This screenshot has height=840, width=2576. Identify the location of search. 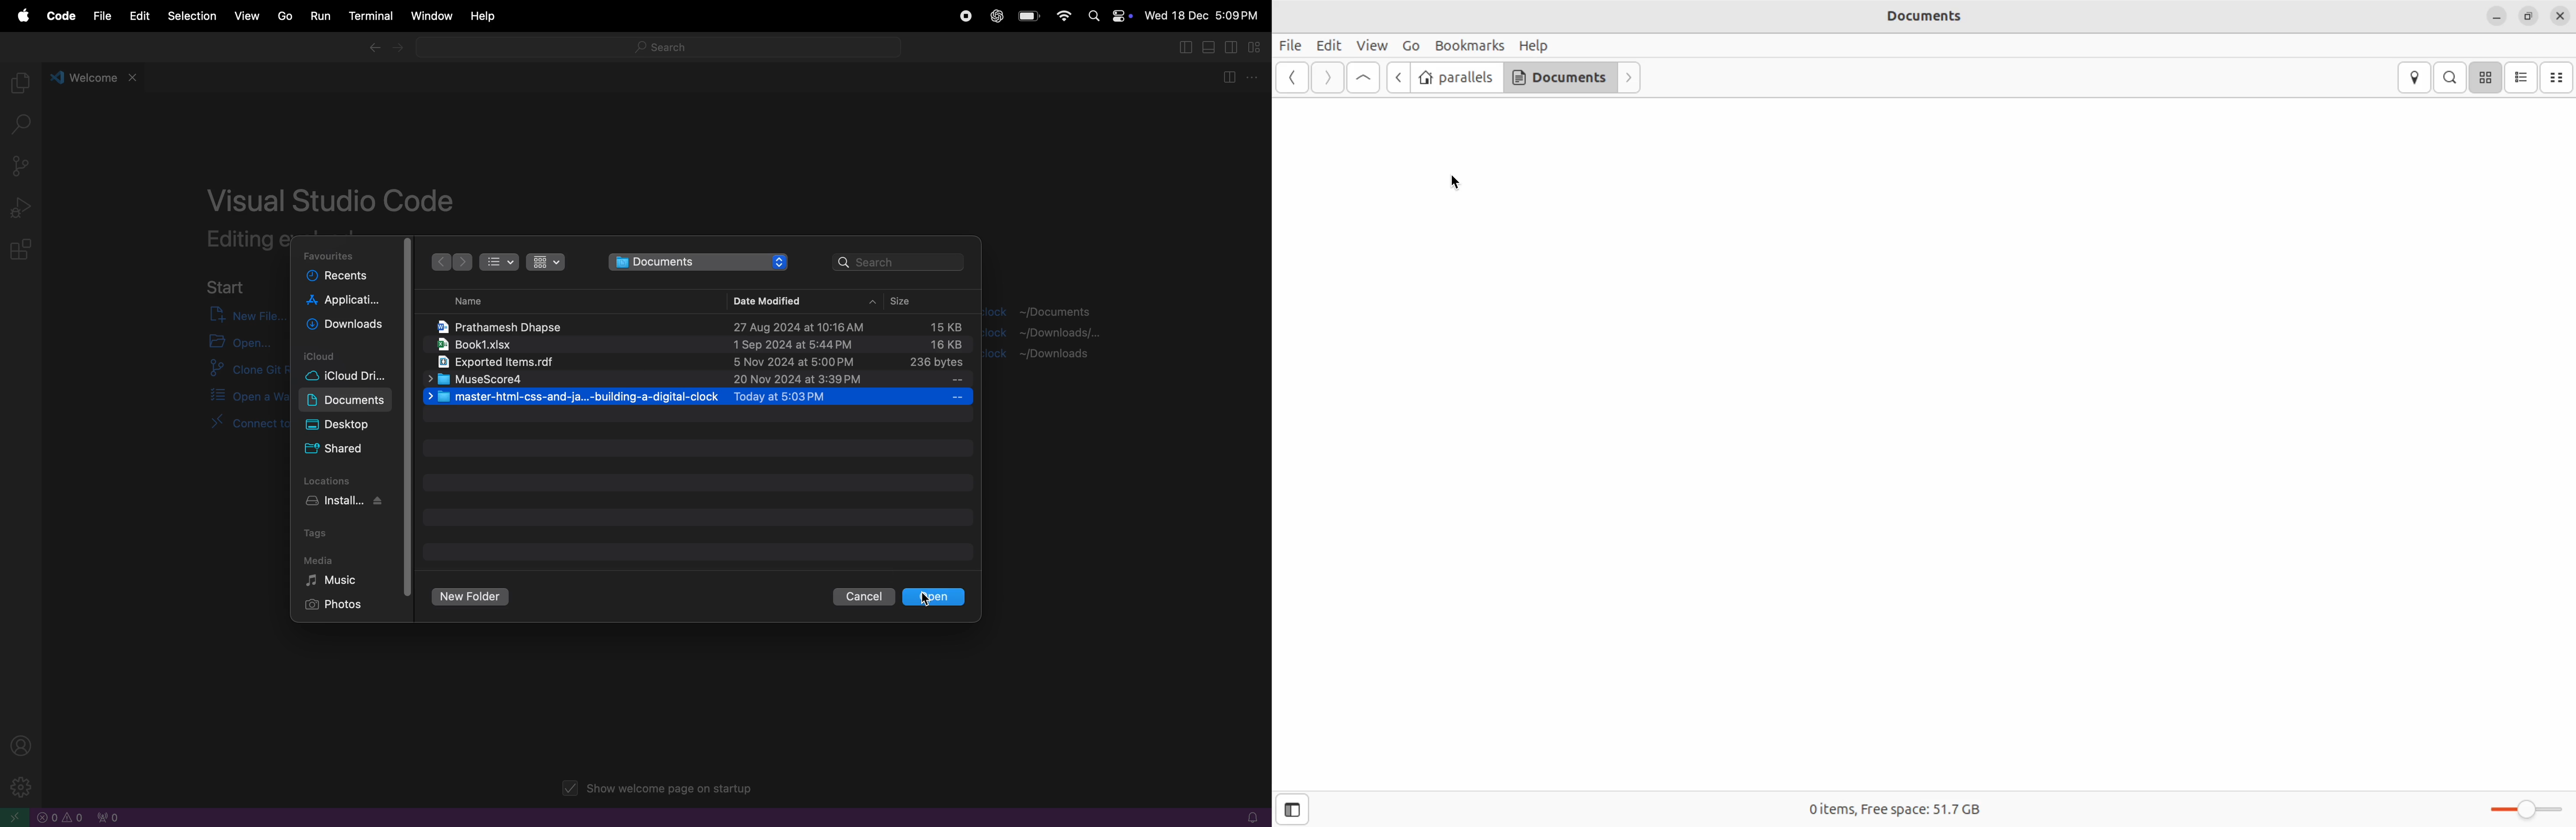
(26, 126).